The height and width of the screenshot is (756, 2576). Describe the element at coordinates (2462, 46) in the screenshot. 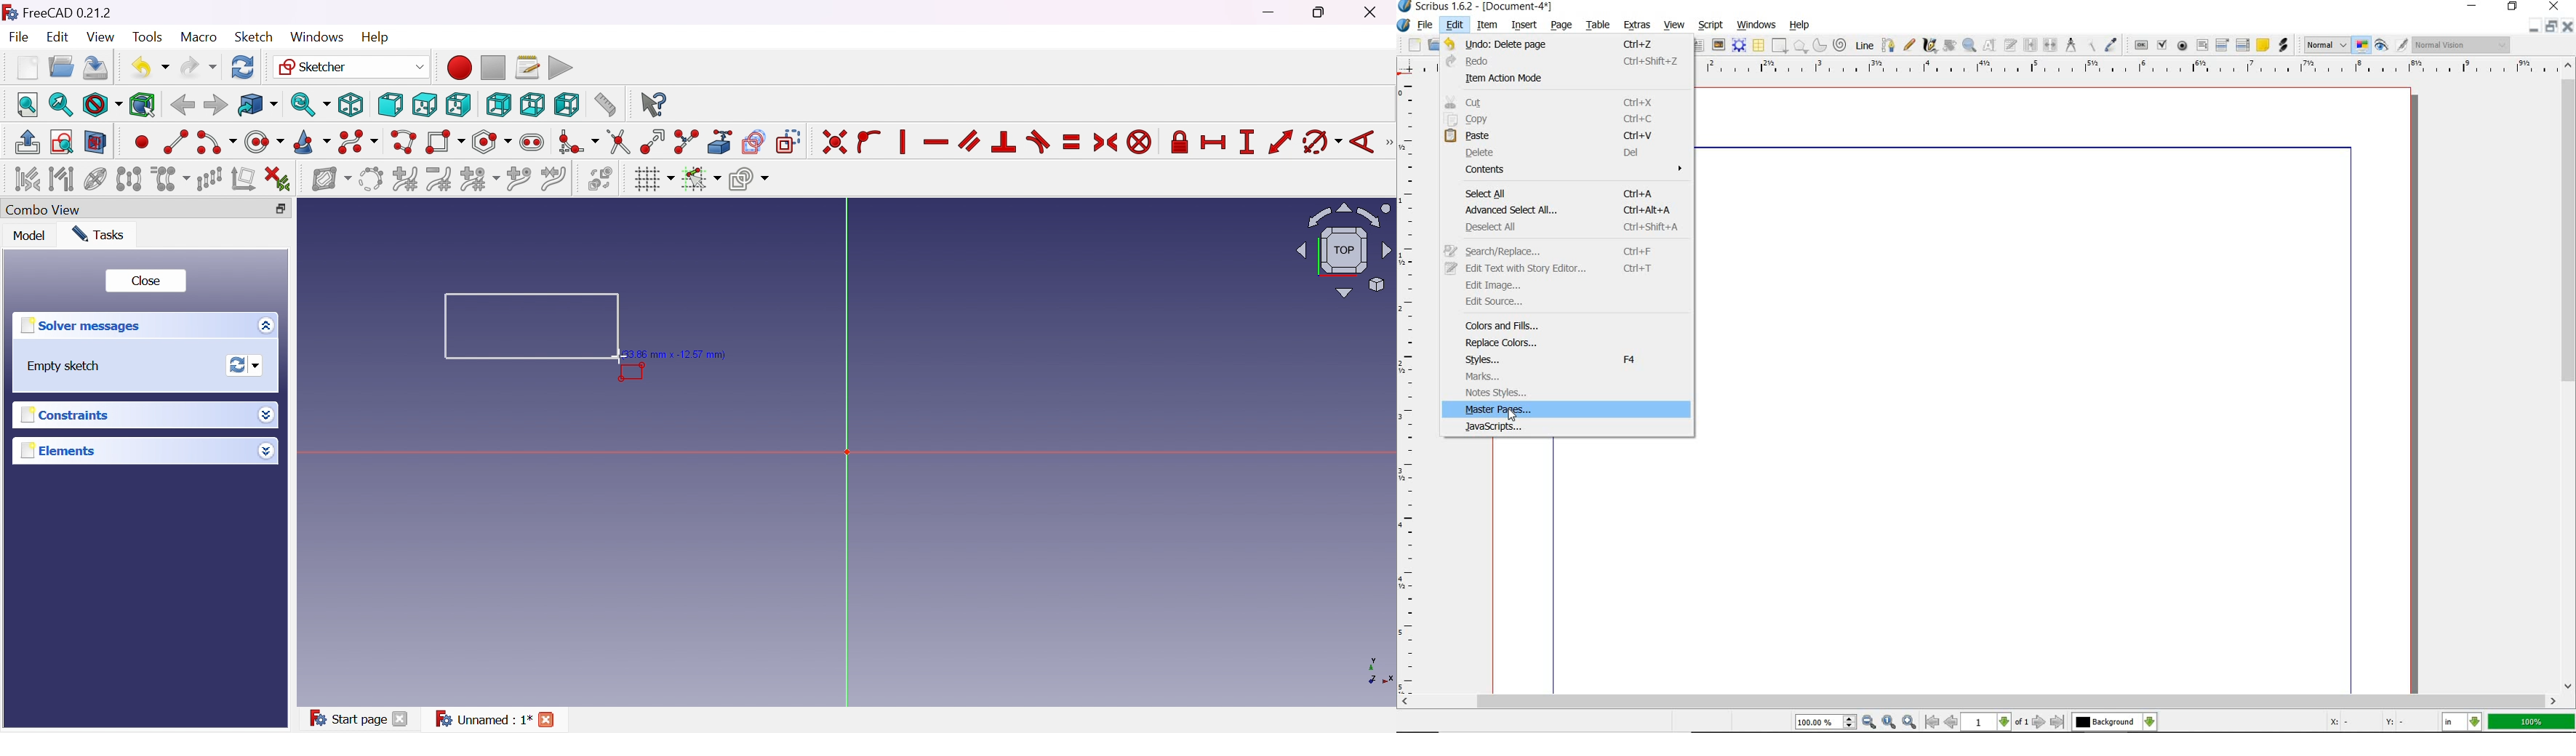

I see `Normal Vision` at that location.